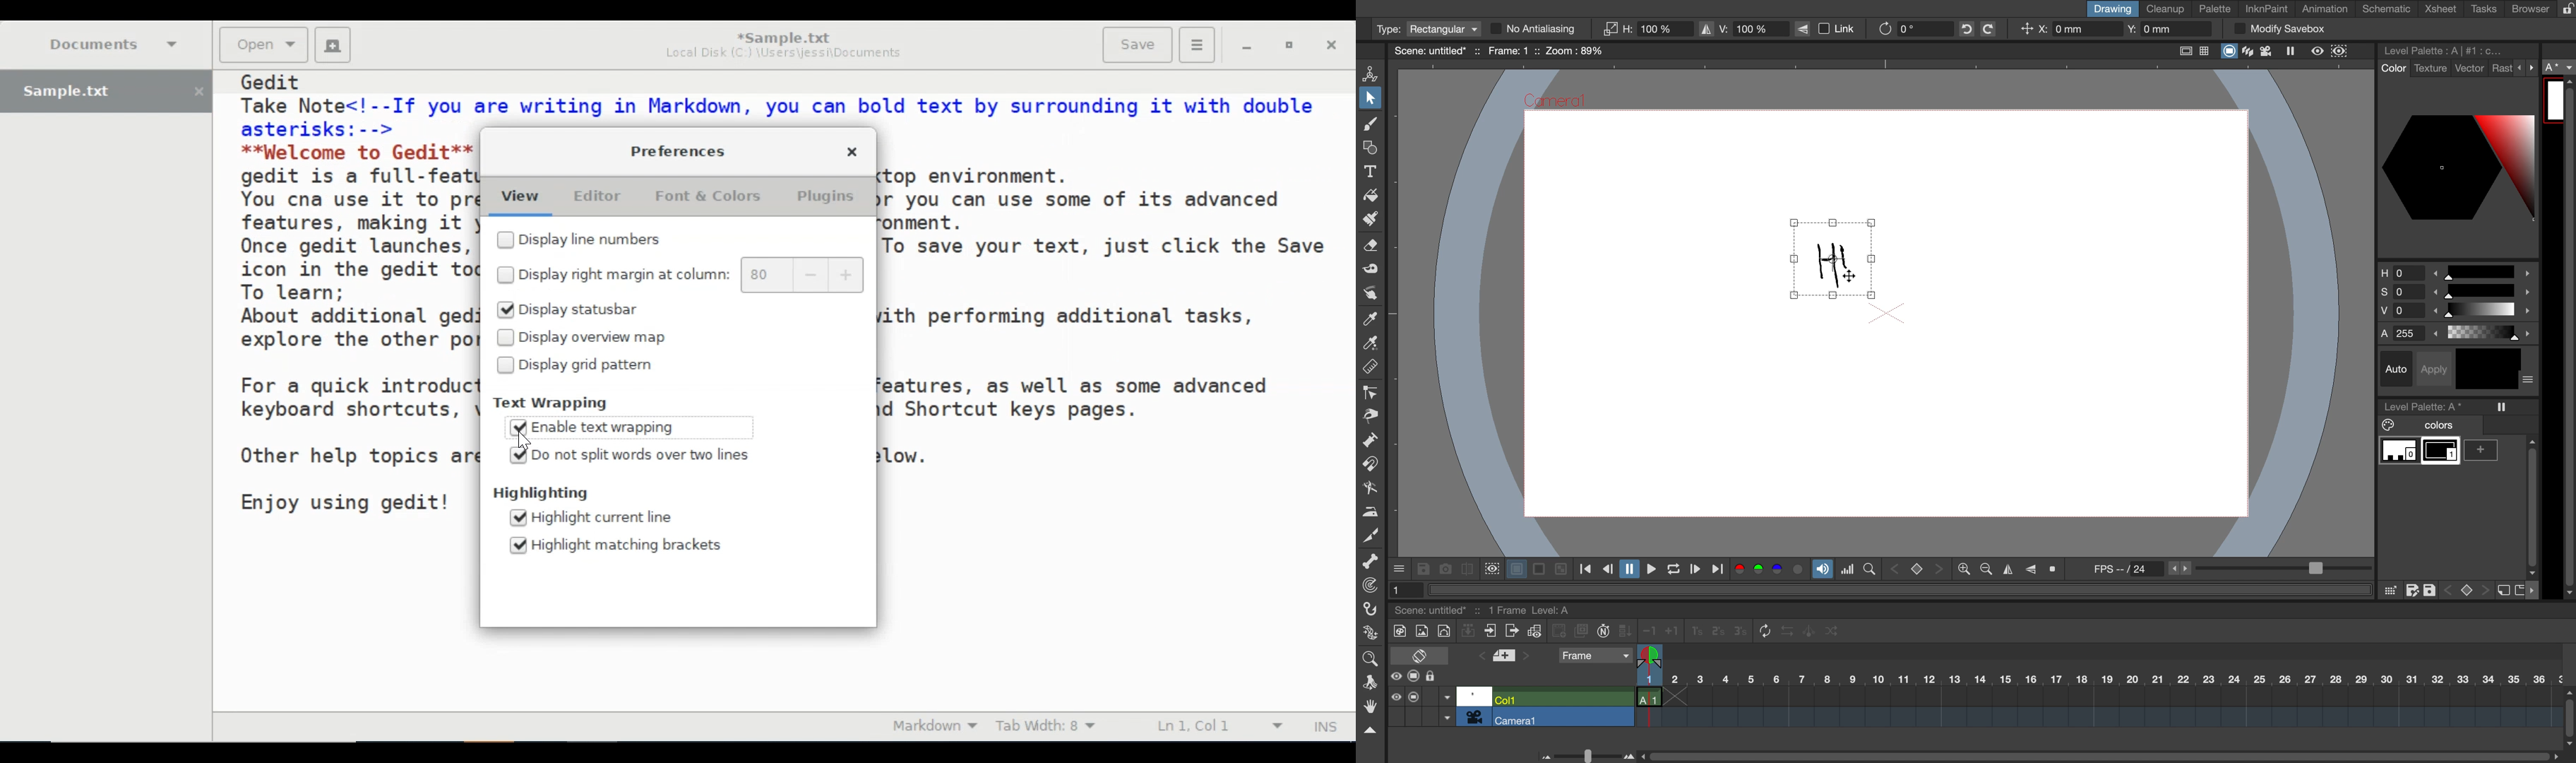 This screenshot has height=784, width=2576. I want to click on minimize, so click(1248, 44).